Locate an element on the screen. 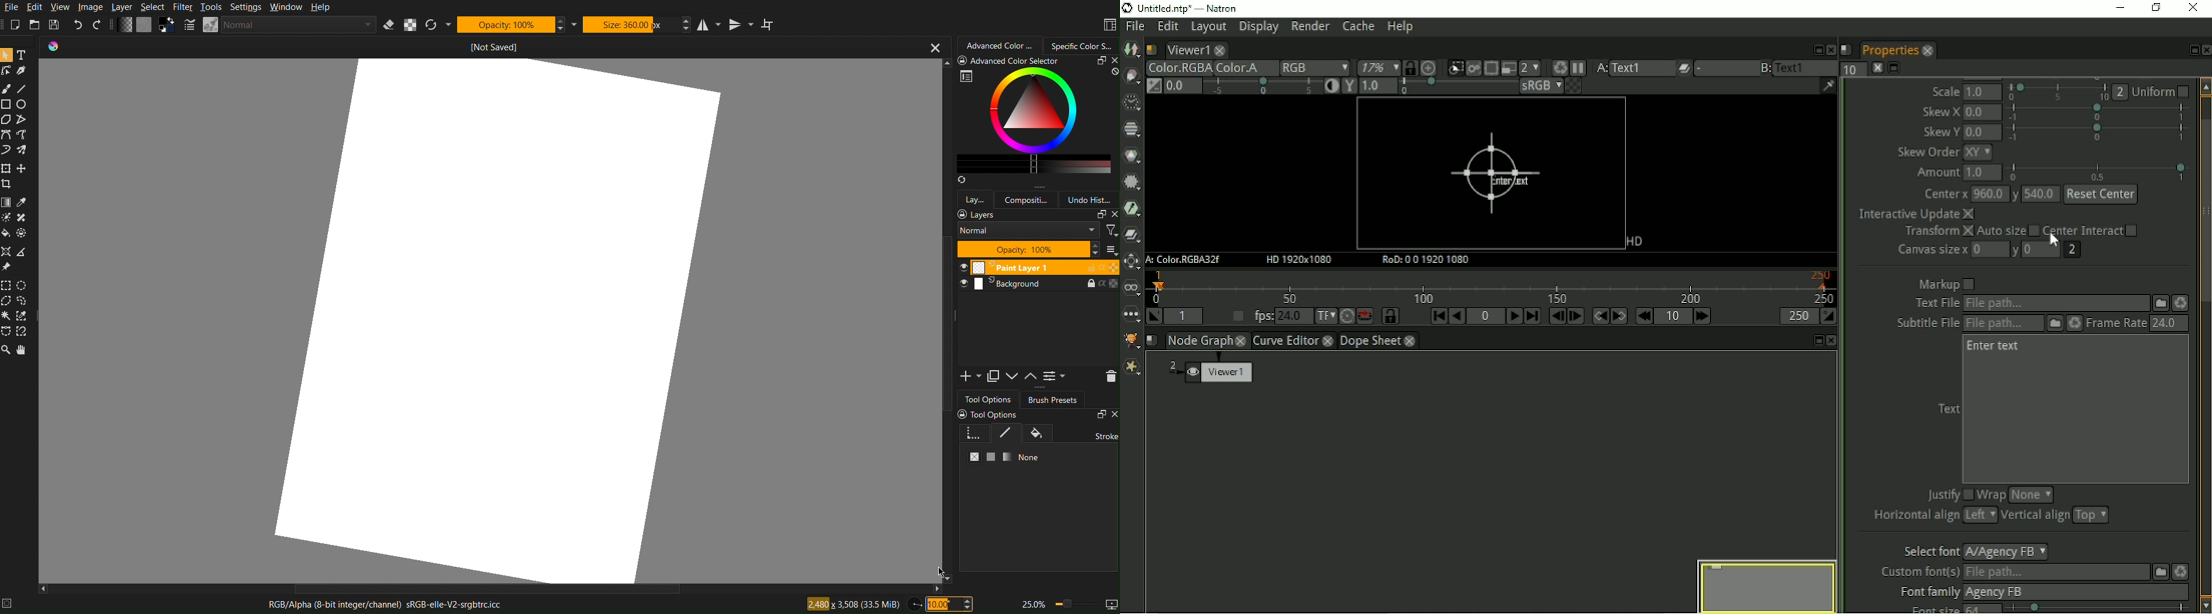  Vertical Mirror is located at coordinates (740, 24).